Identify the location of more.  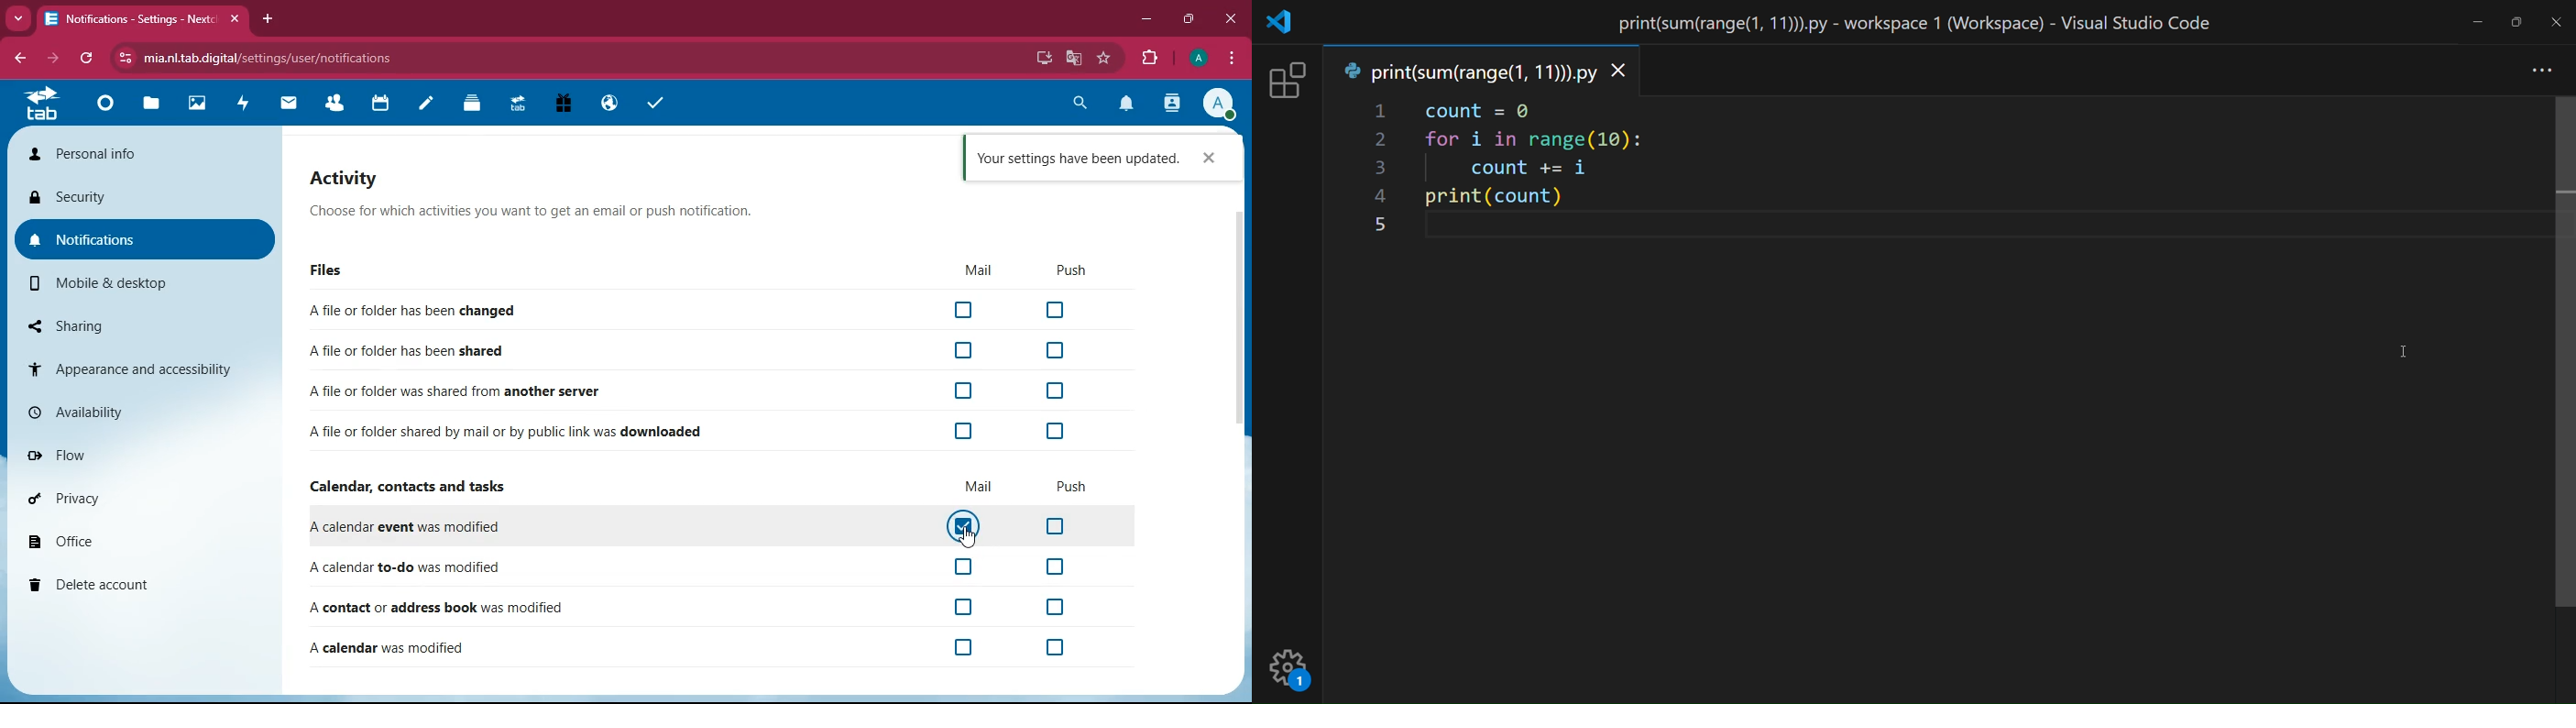
(2544, 72).